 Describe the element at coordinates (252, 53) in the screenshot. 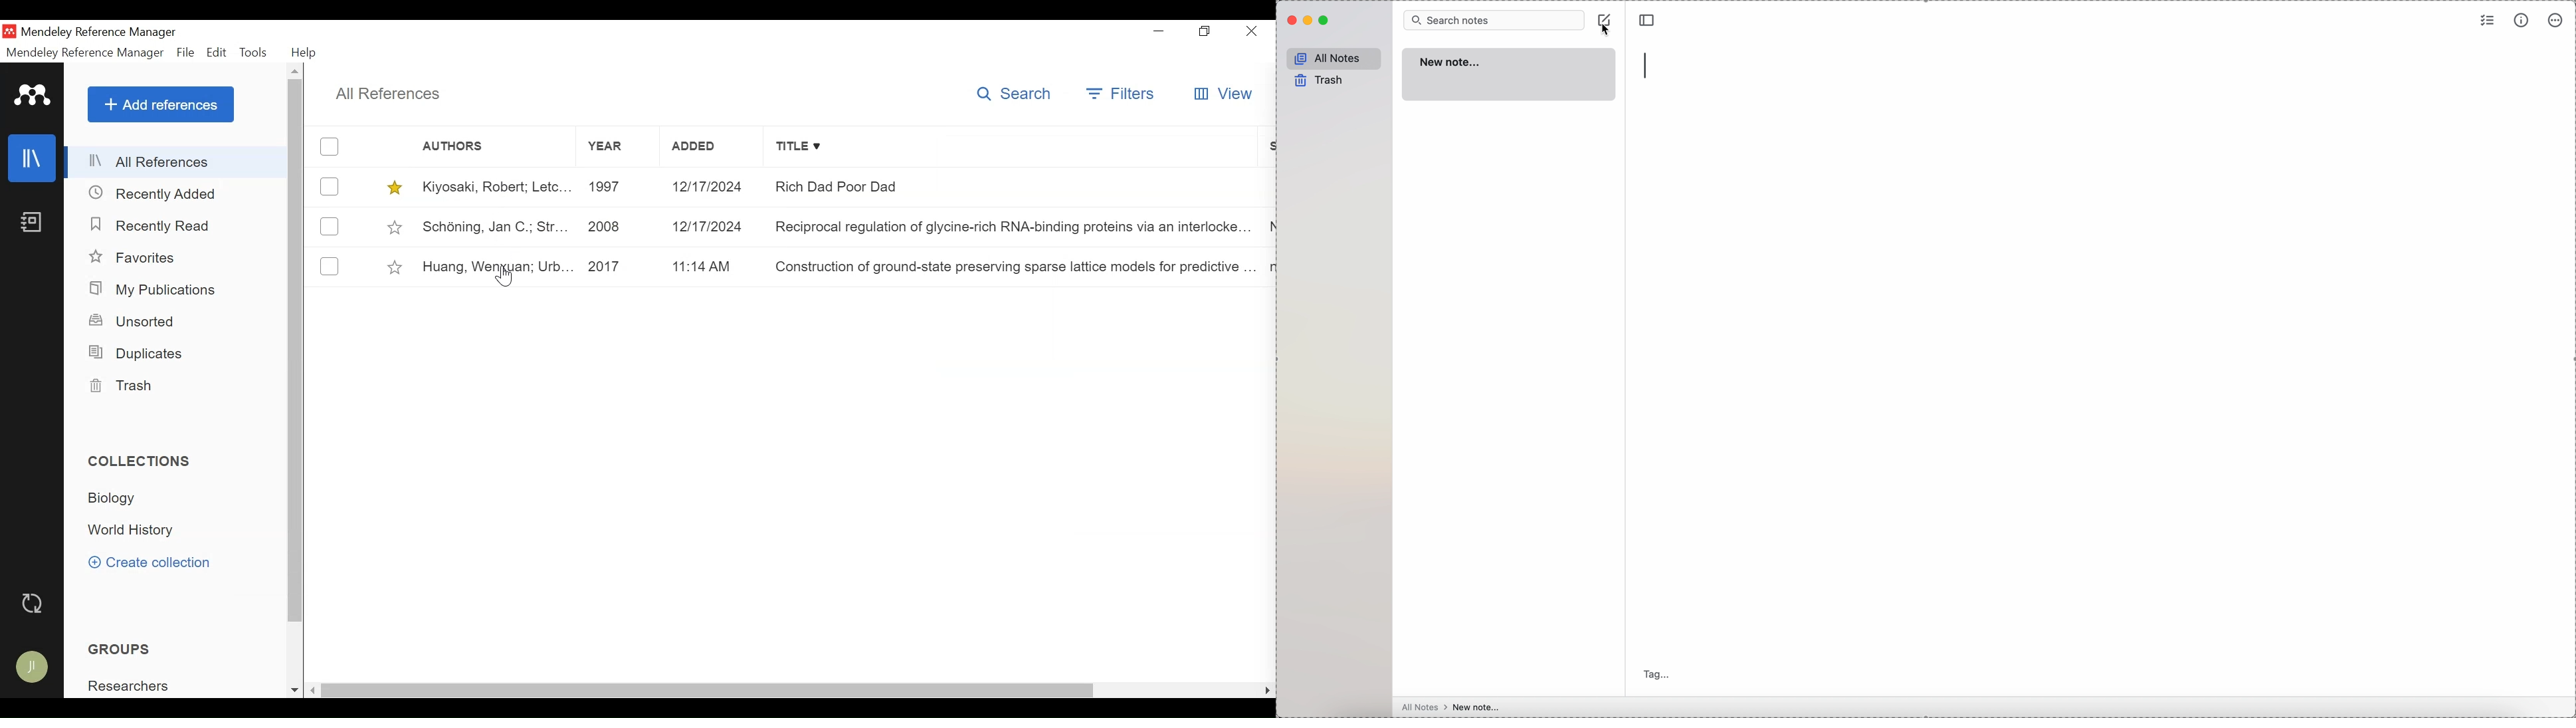

I see `Tools` at that location.